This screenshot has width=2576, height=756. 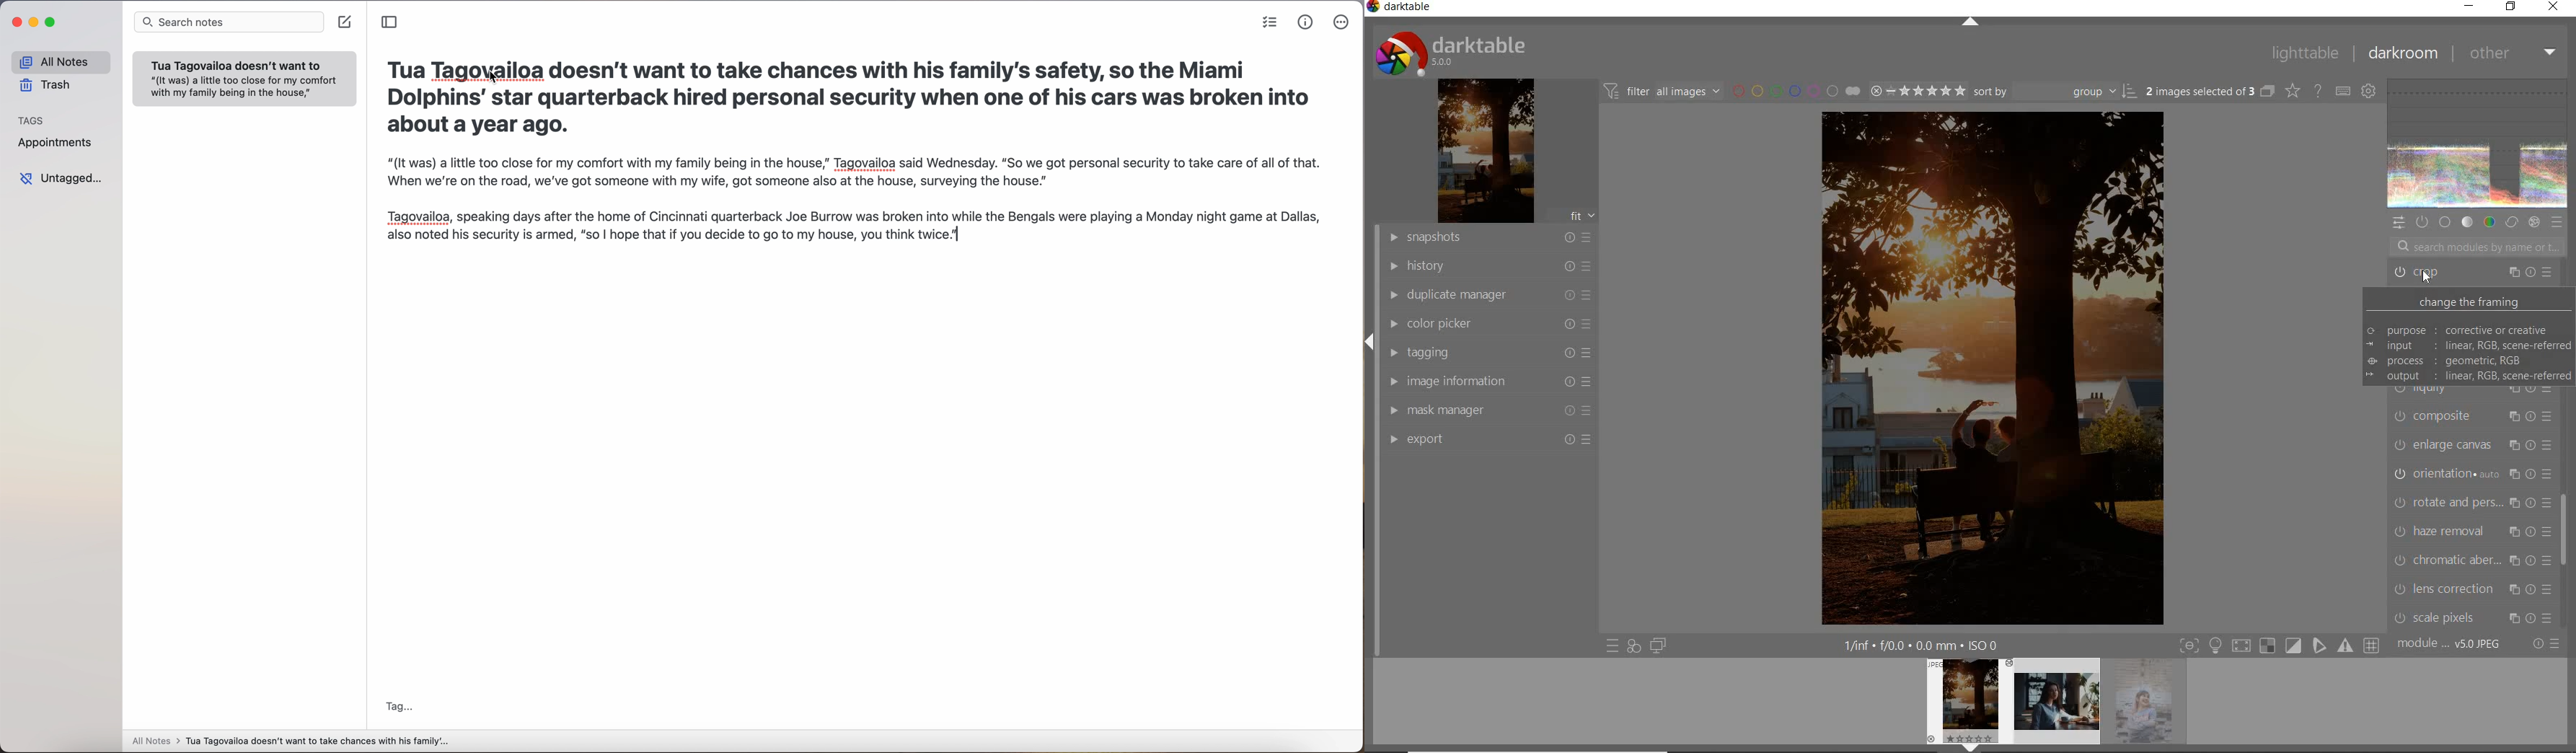 I want to click on trash, so click(x=43, y=84).